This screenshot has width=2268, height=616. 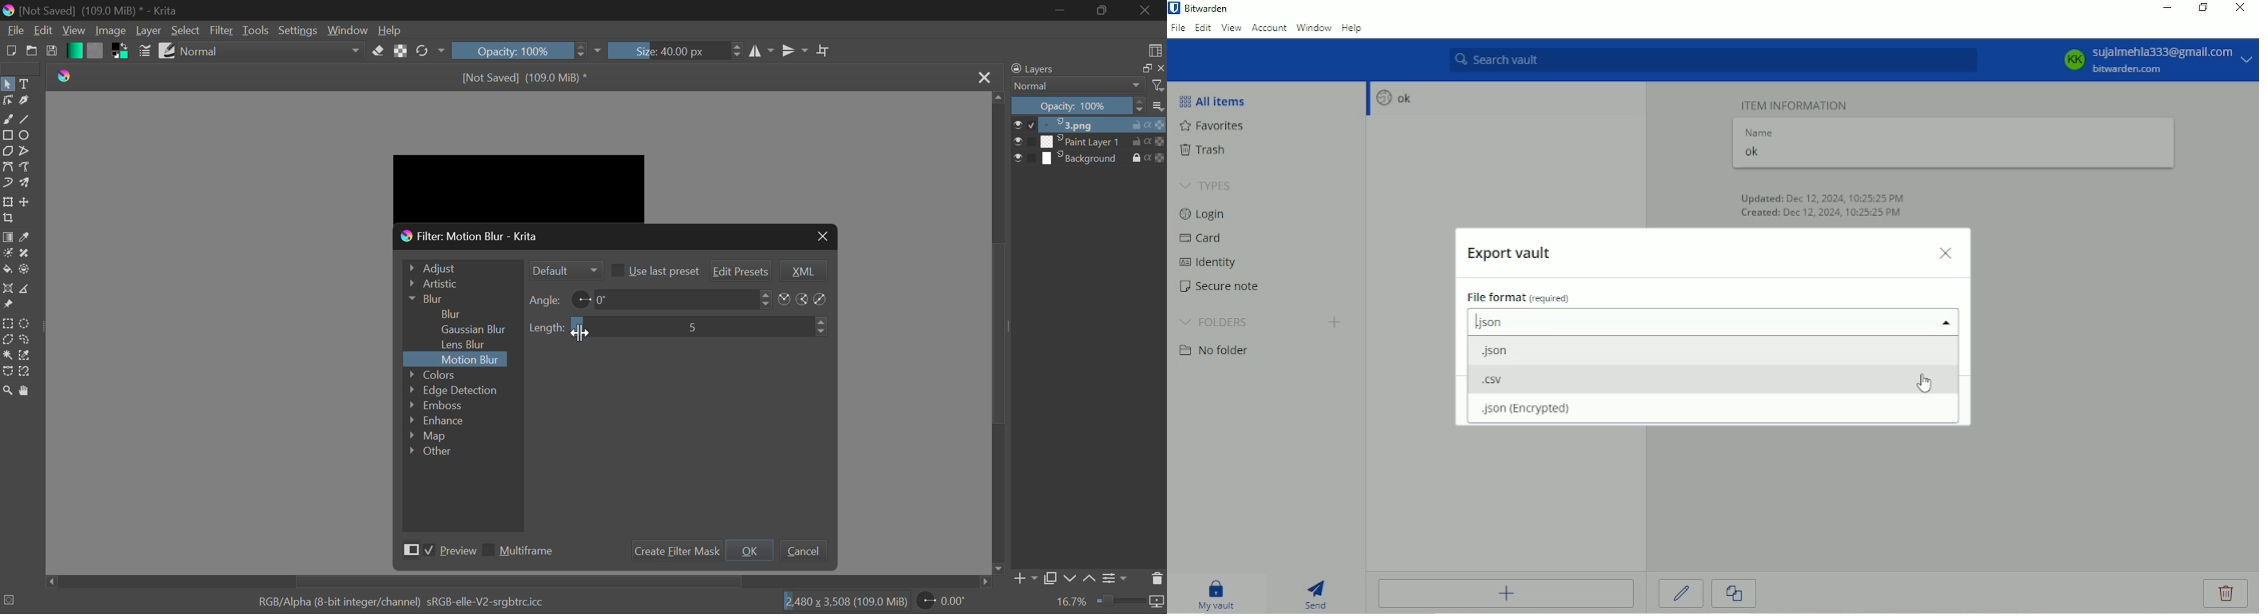 I want to click on Secure note, so click(x=1229, y=289).